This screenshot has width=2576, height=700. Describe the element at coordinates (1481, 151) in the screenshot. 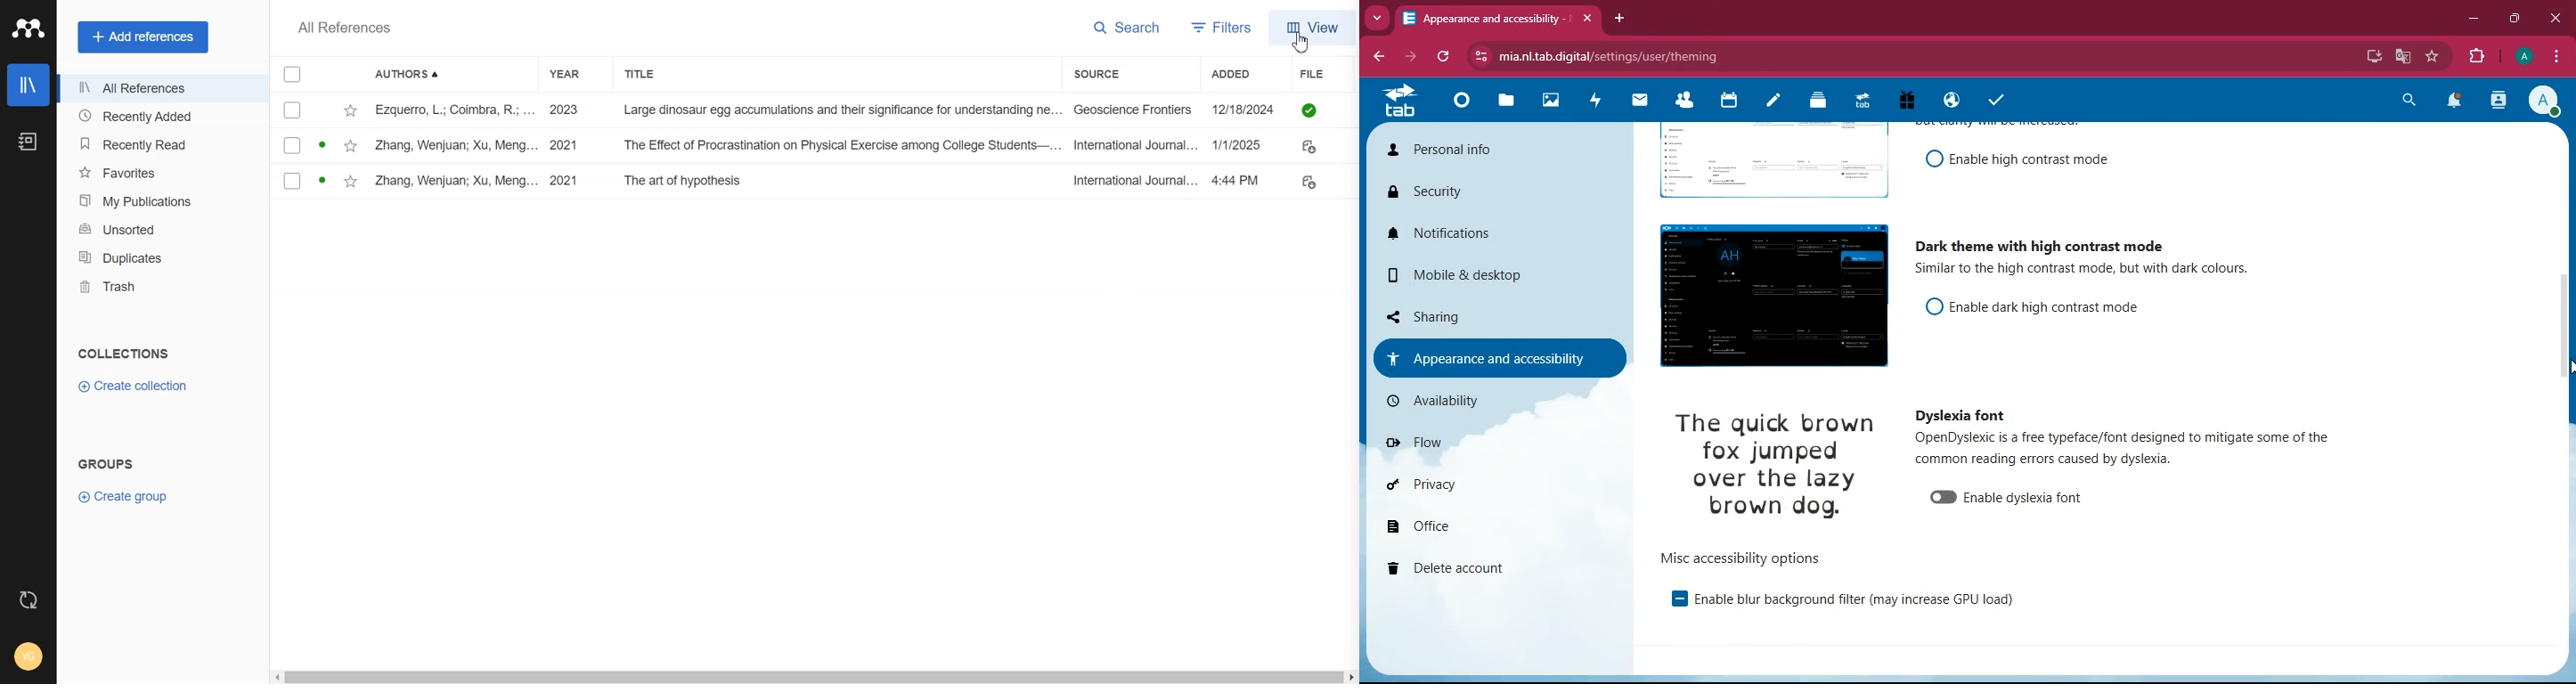

I see `personal info` at that location.